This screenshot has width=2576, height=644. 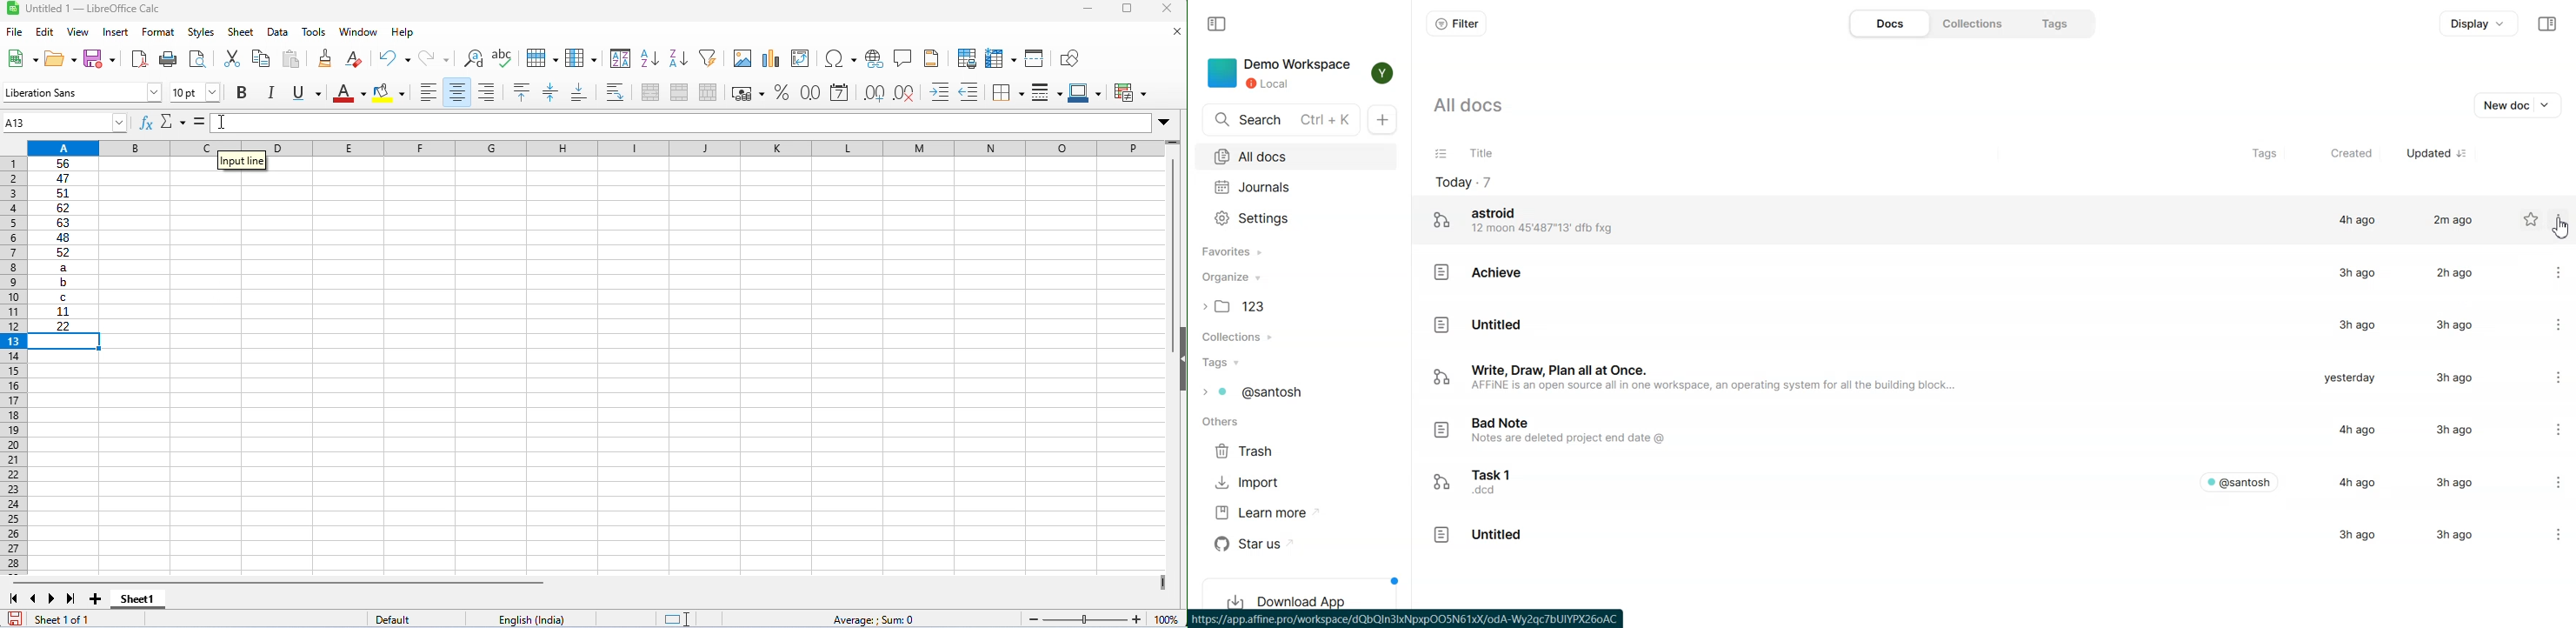 I want to click on sheet1, so click(x=138, y=600).